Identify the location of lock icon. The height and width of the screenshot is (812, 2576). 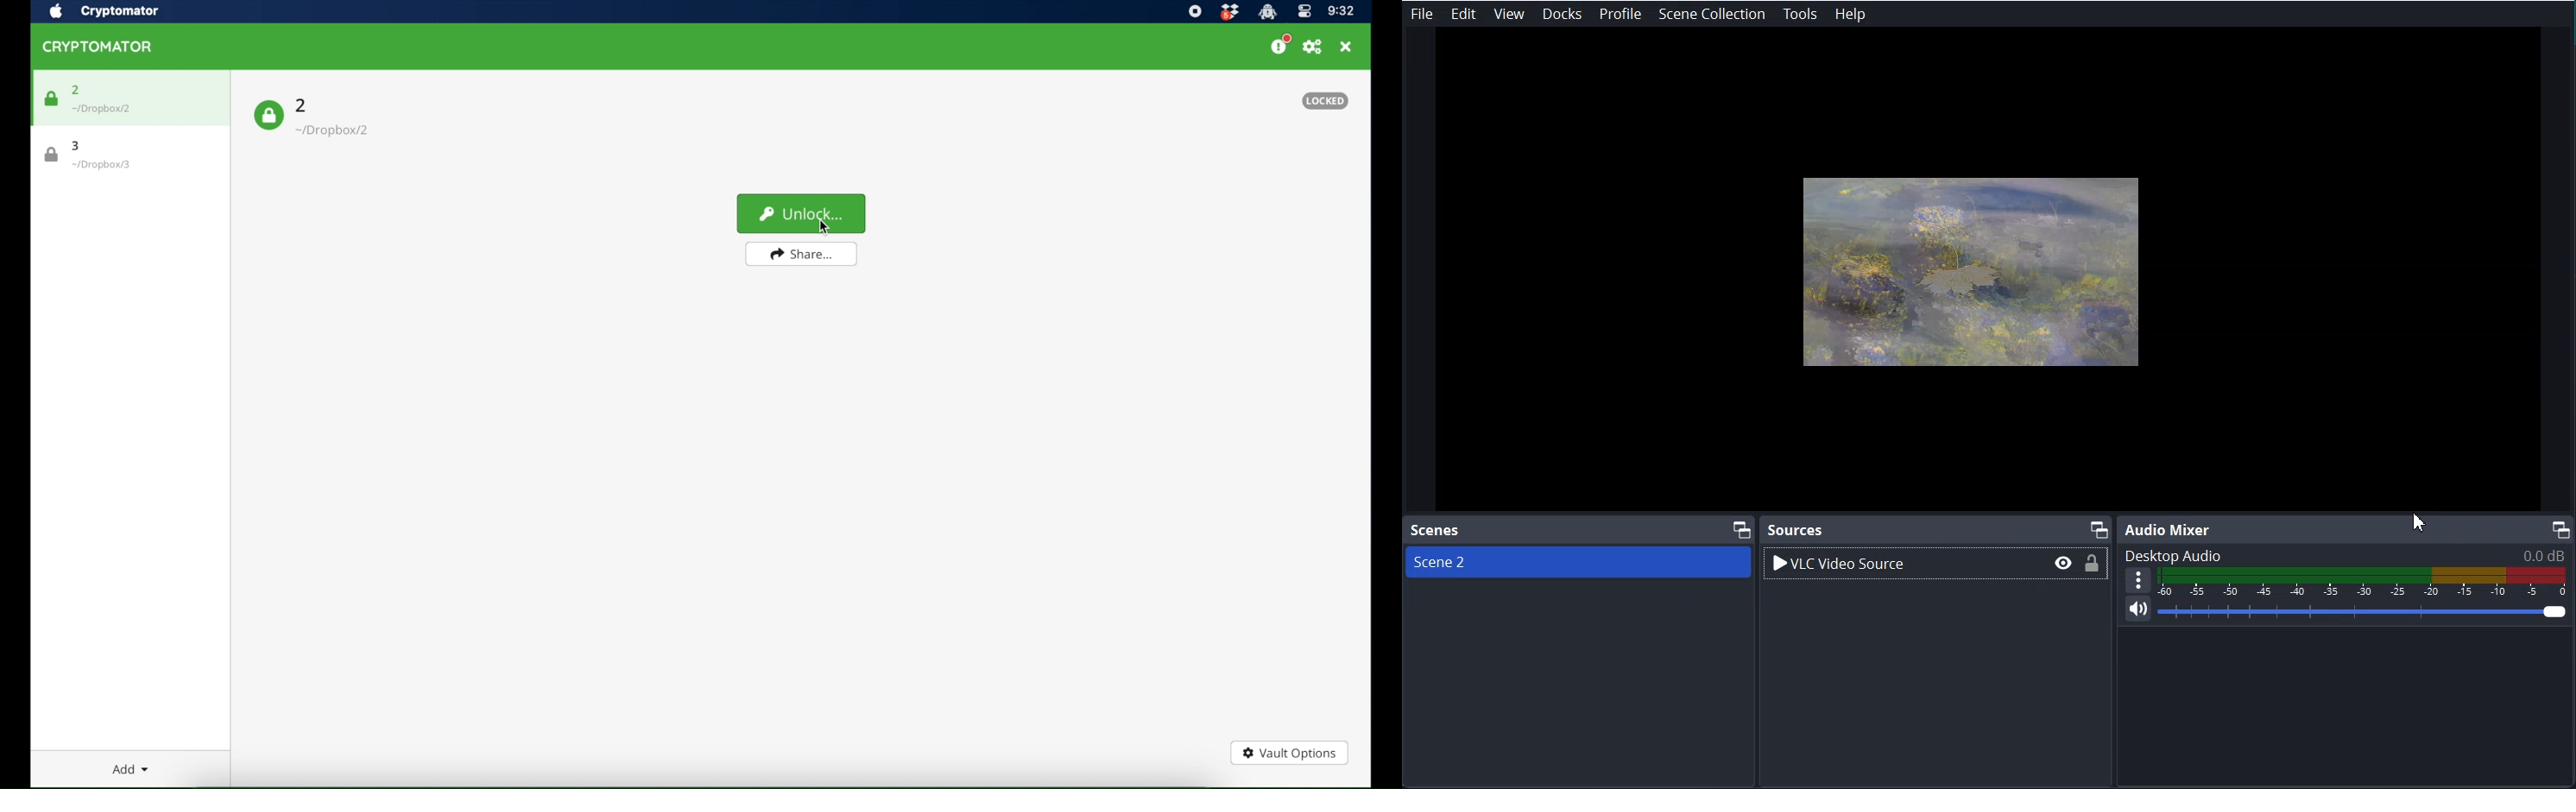
(270, 115).